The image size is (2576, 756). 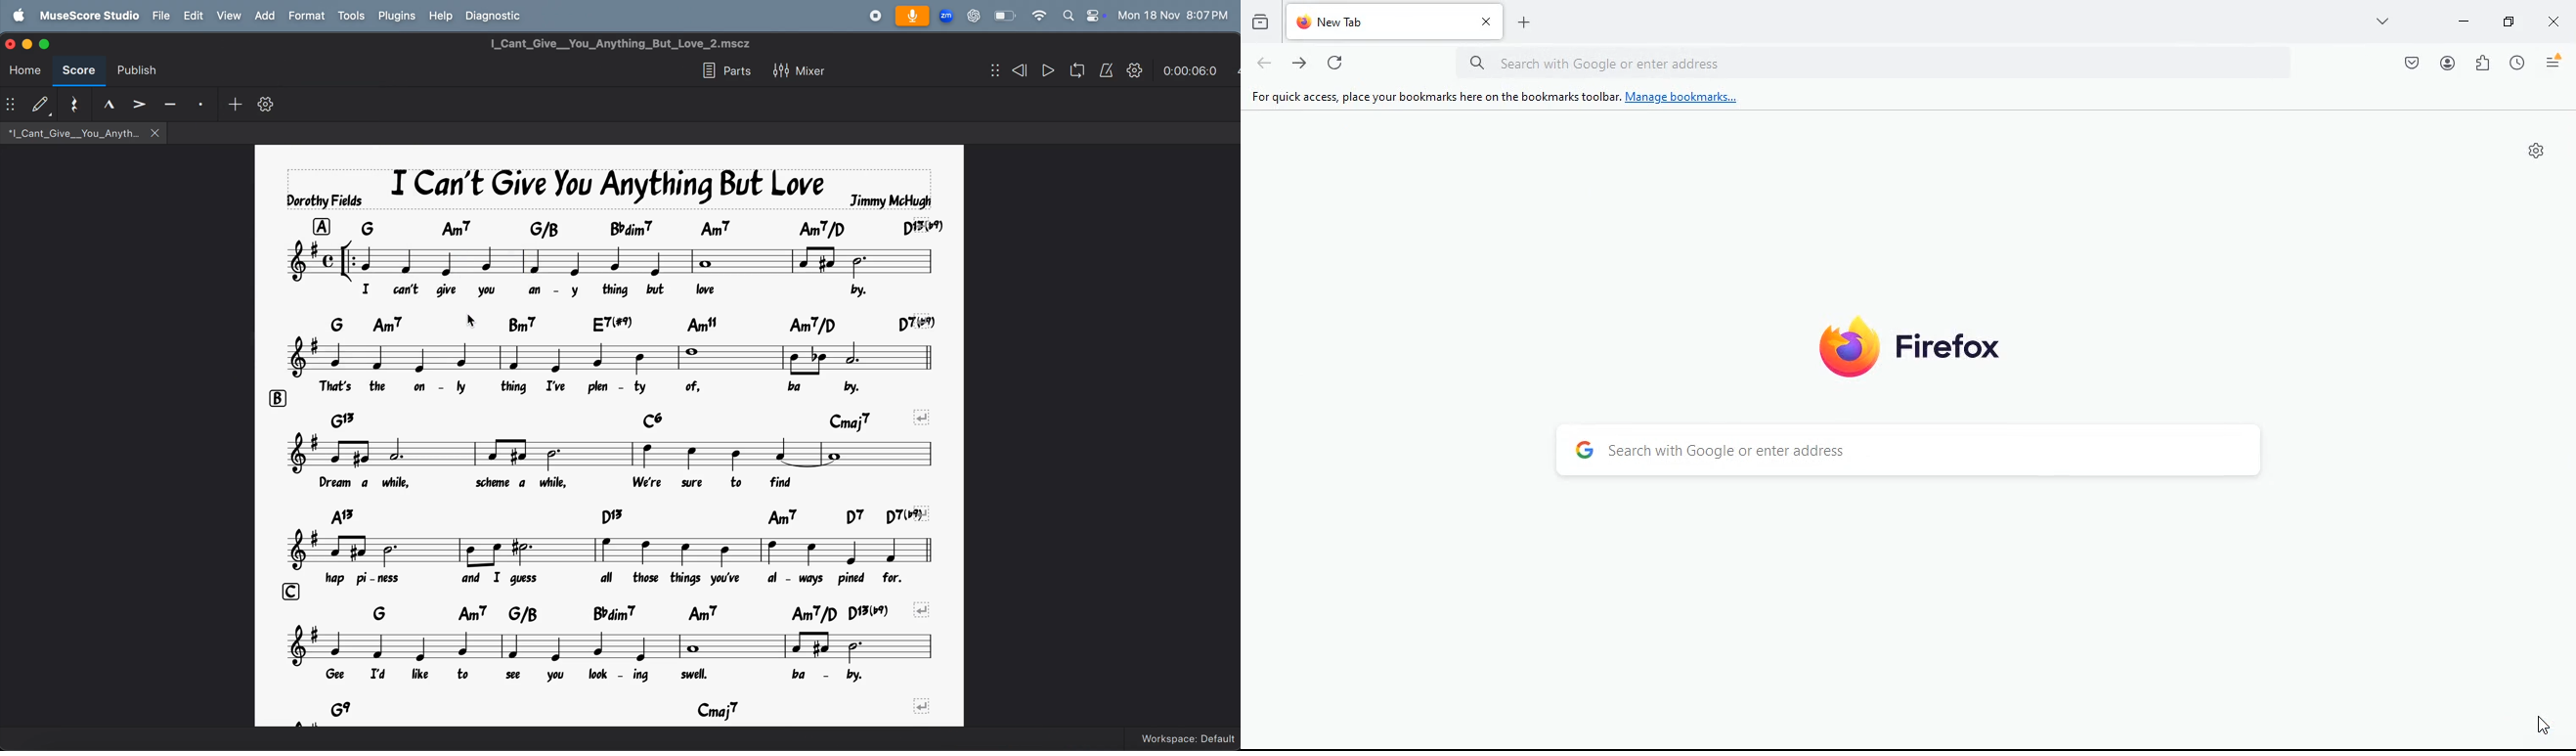 What do you see at coordinates (1935, 342) in the screenshot?
I see `firefox` at bounding box center [1935, 342].